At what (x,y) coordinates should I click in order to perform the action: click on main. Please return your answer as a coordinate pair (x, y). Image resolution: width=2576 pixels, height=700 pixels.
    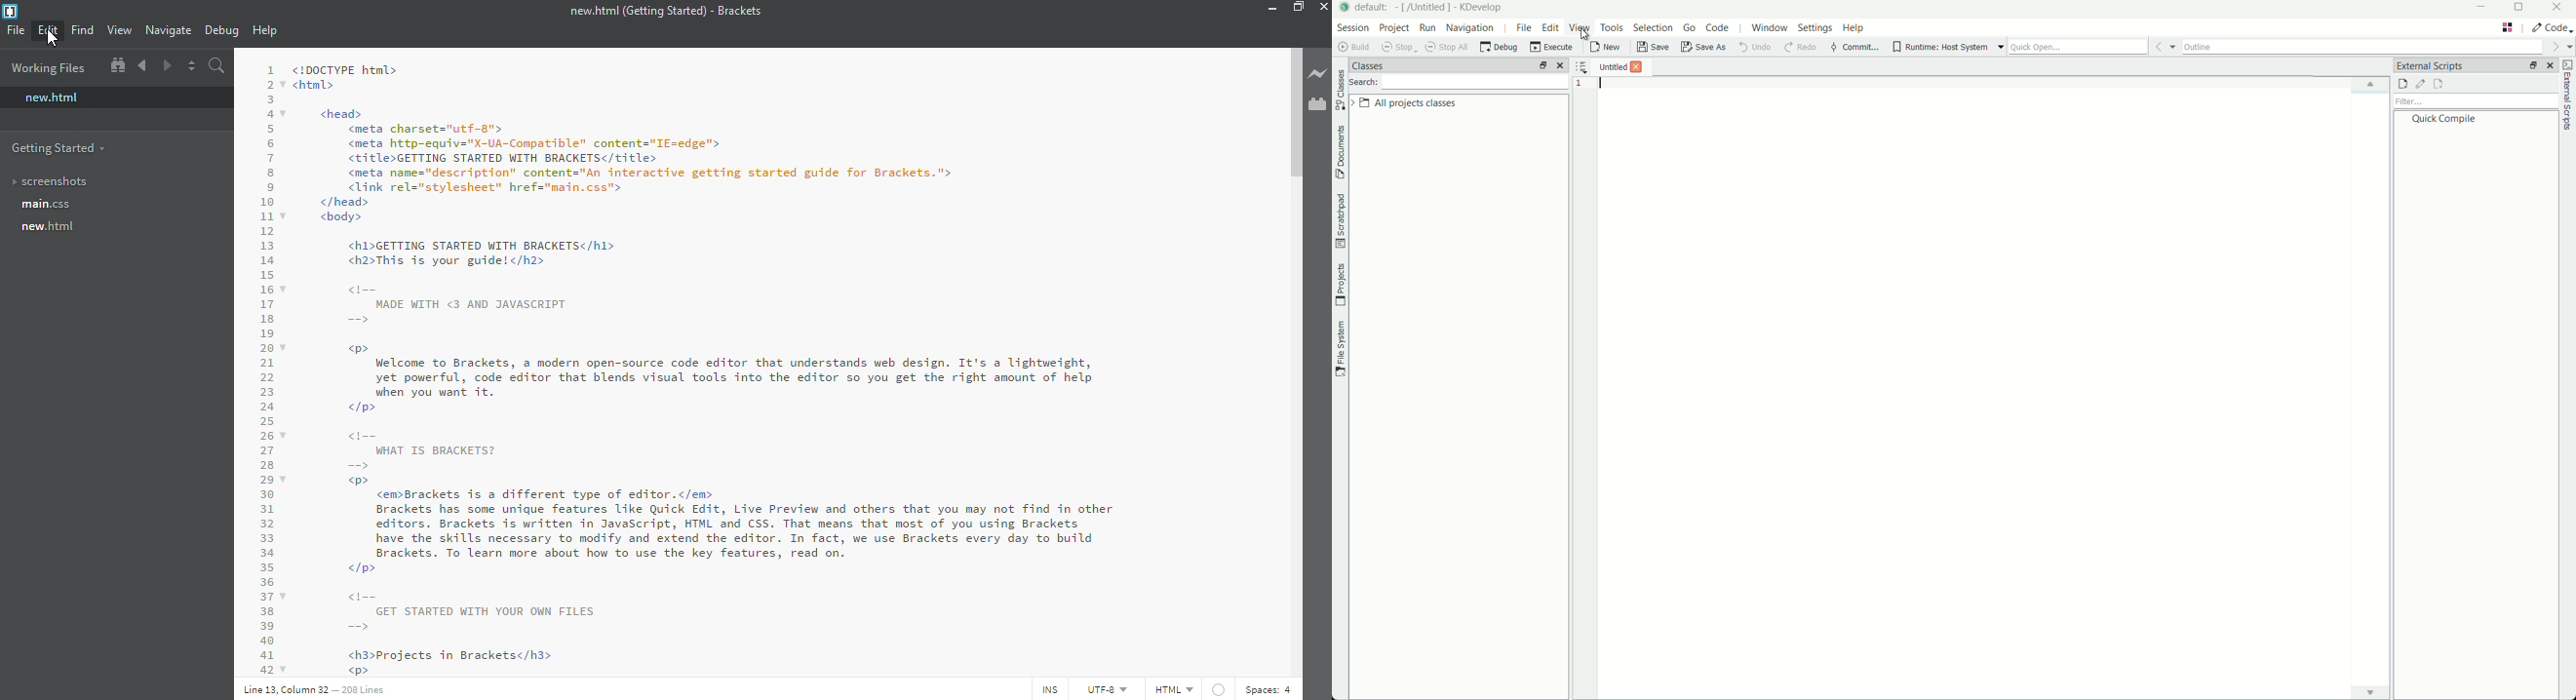
    Looking at the image, I should click on (48, 205).